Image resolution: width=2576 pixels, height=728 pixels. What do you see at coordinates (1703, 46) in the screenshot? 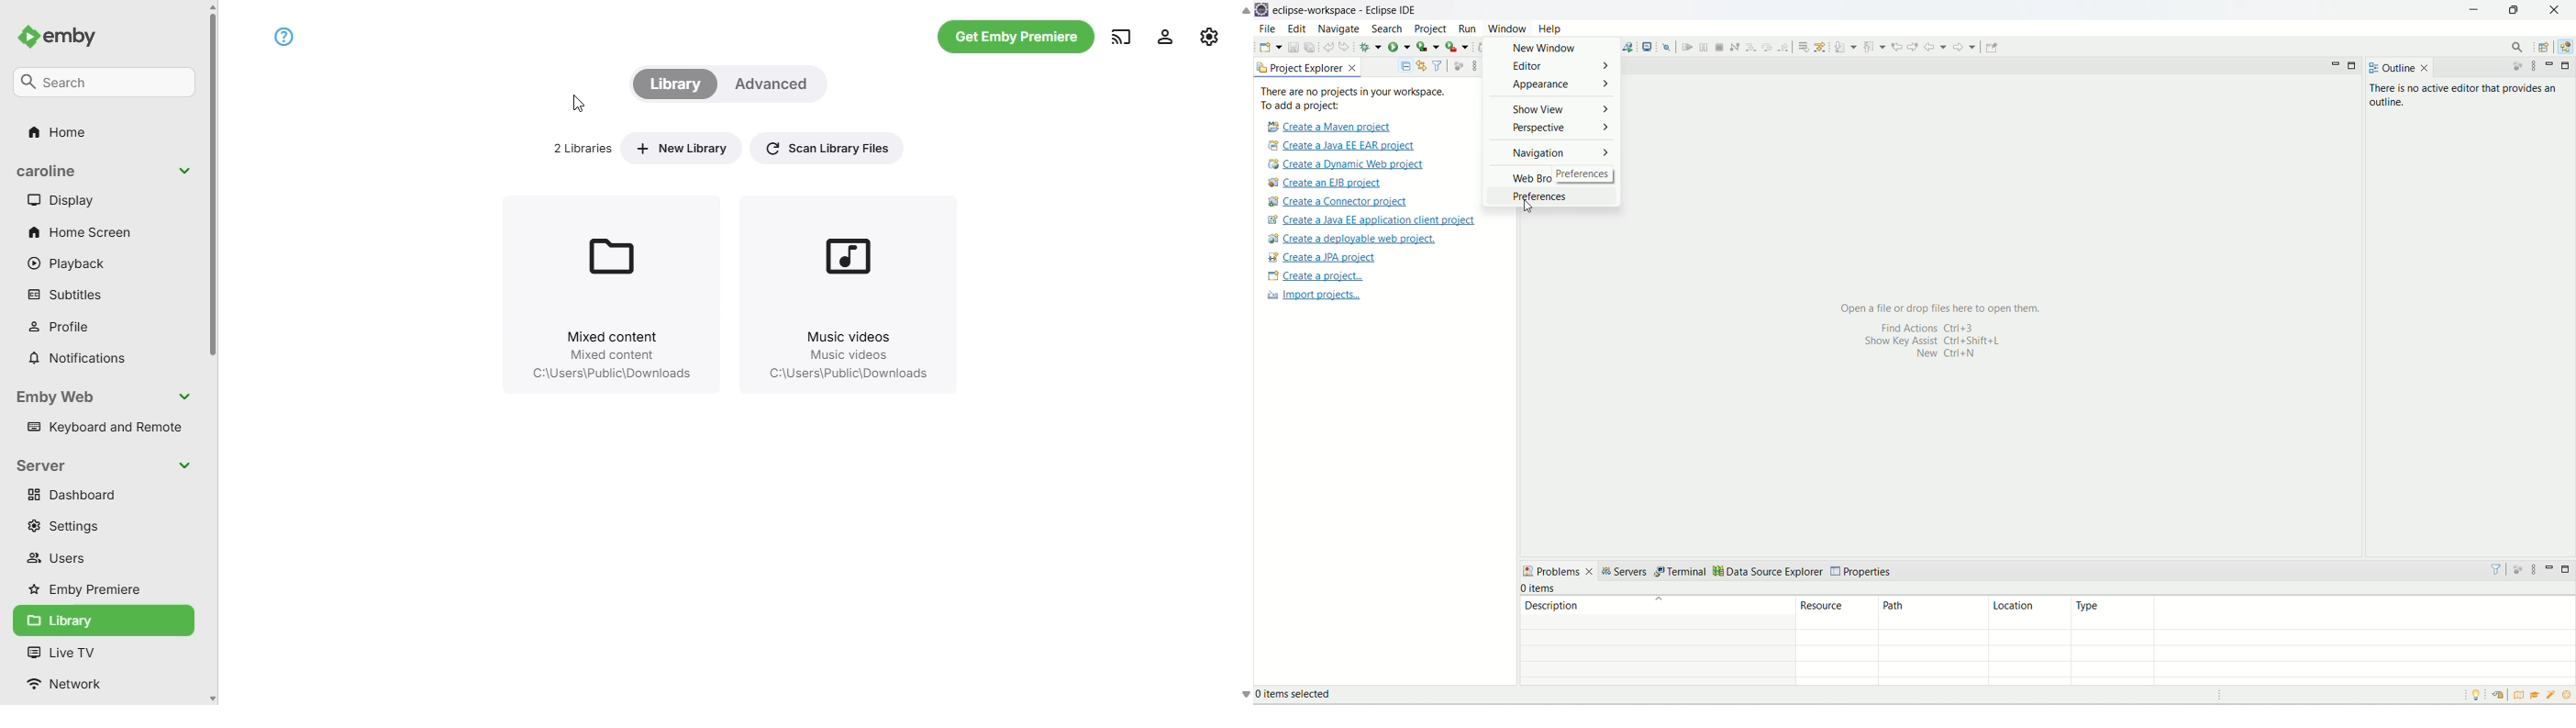
I see `suspend` at bounding box center [1703, 46].